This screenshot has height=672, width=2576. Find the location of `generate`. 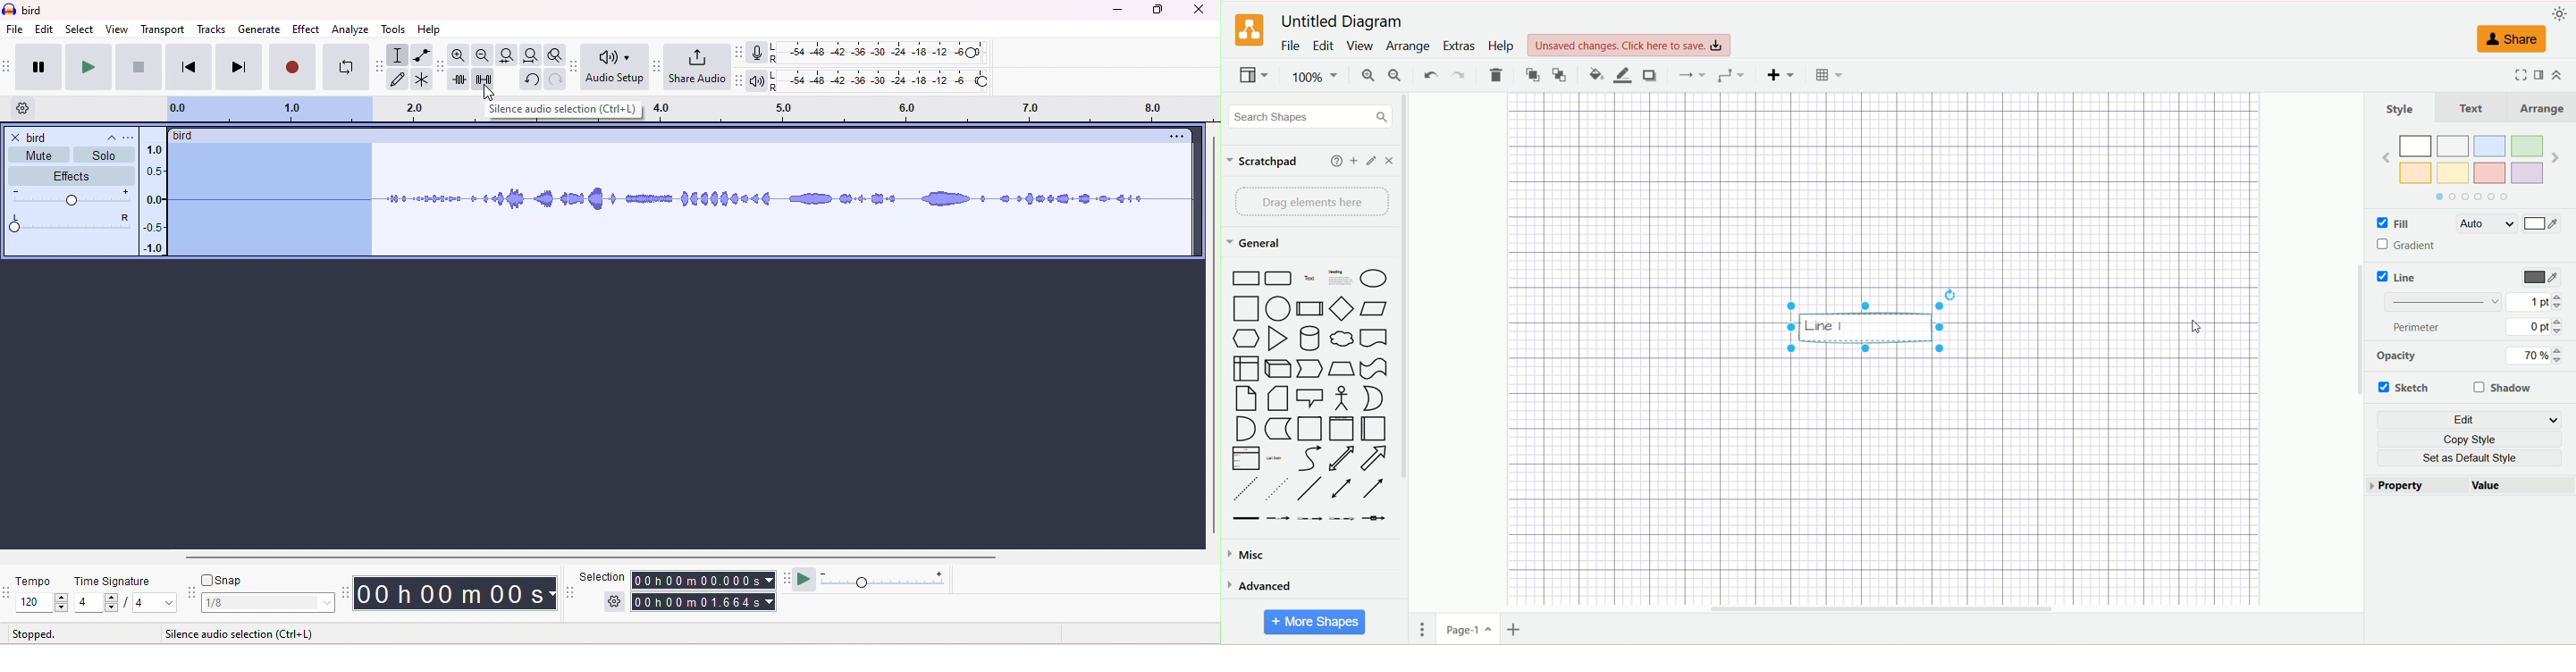

generate is located at coordinates (259, 30).